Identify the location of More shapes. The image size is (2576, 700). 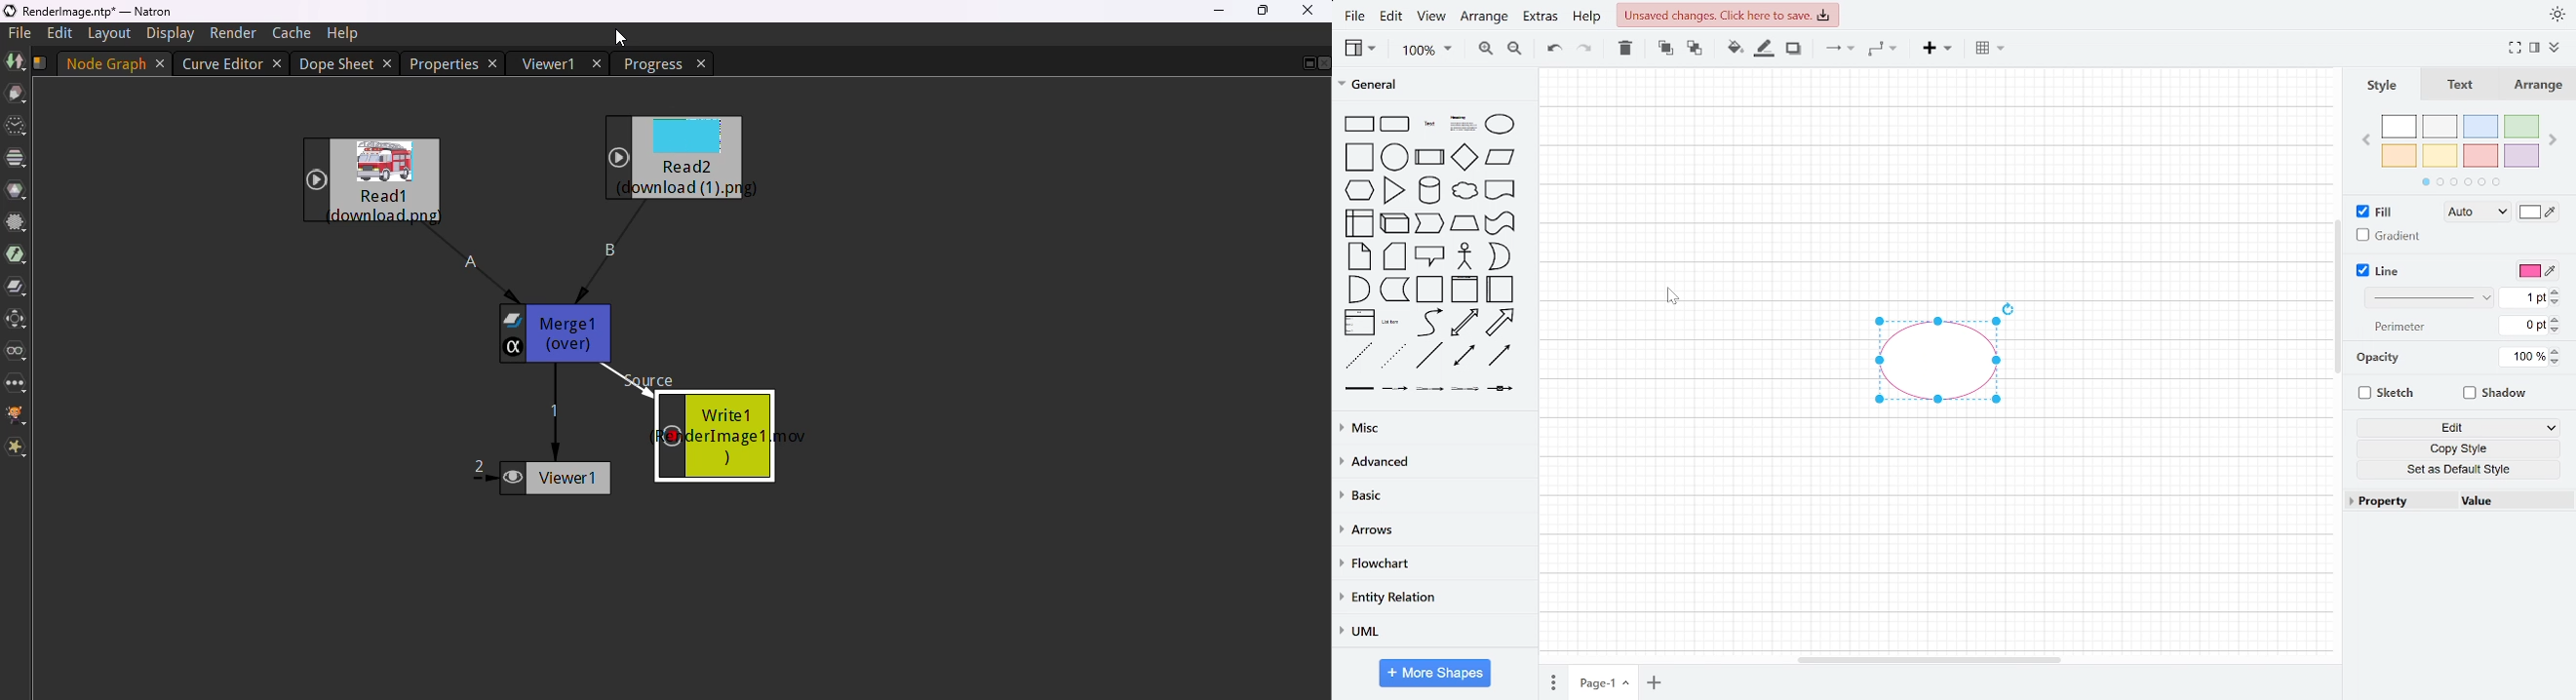
(1435, 673).